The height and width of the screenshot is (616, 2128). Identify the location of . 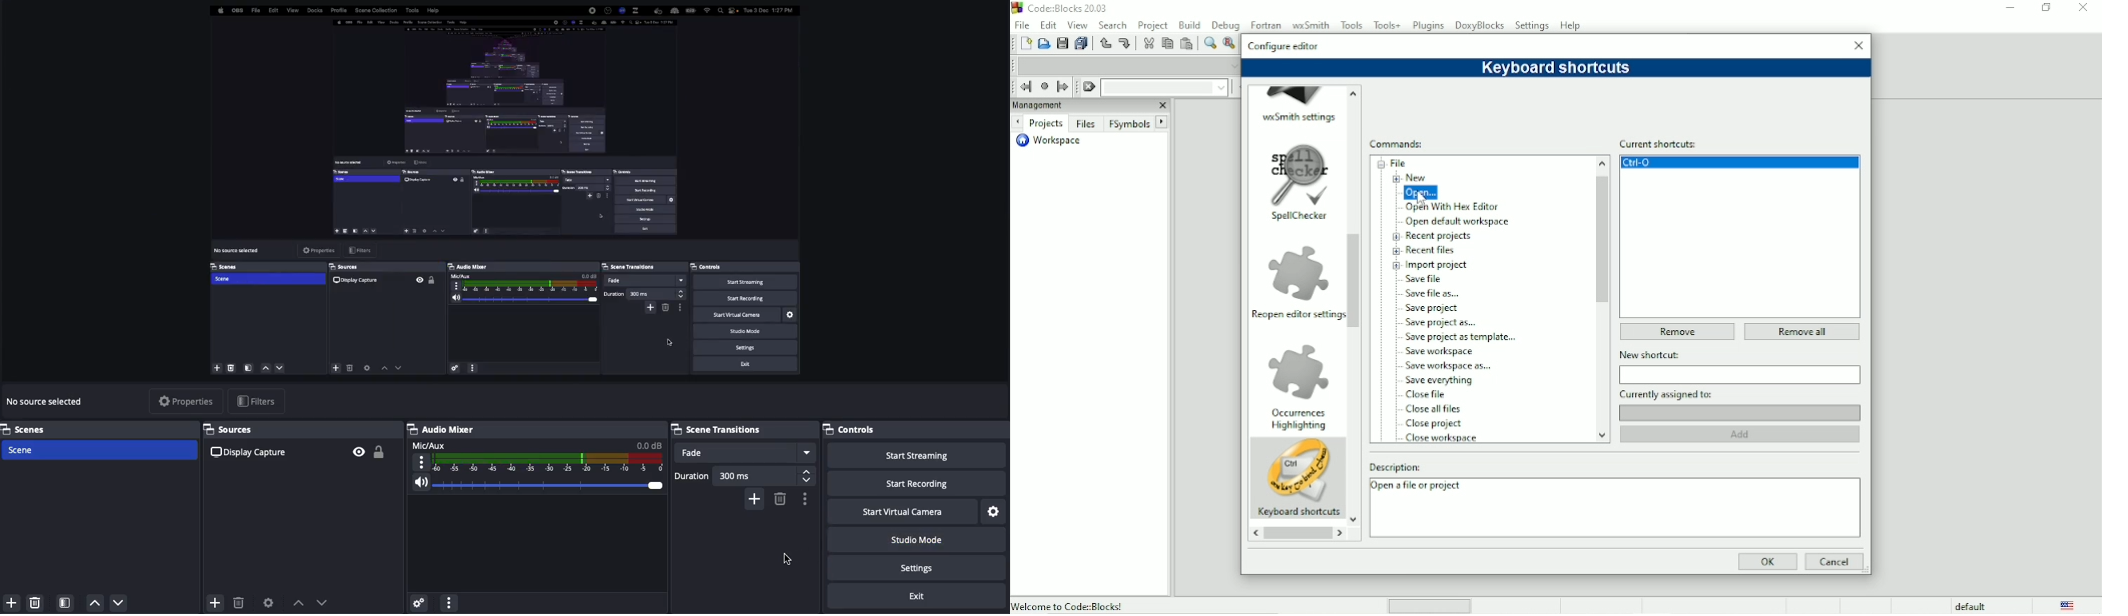
(1615, 507).